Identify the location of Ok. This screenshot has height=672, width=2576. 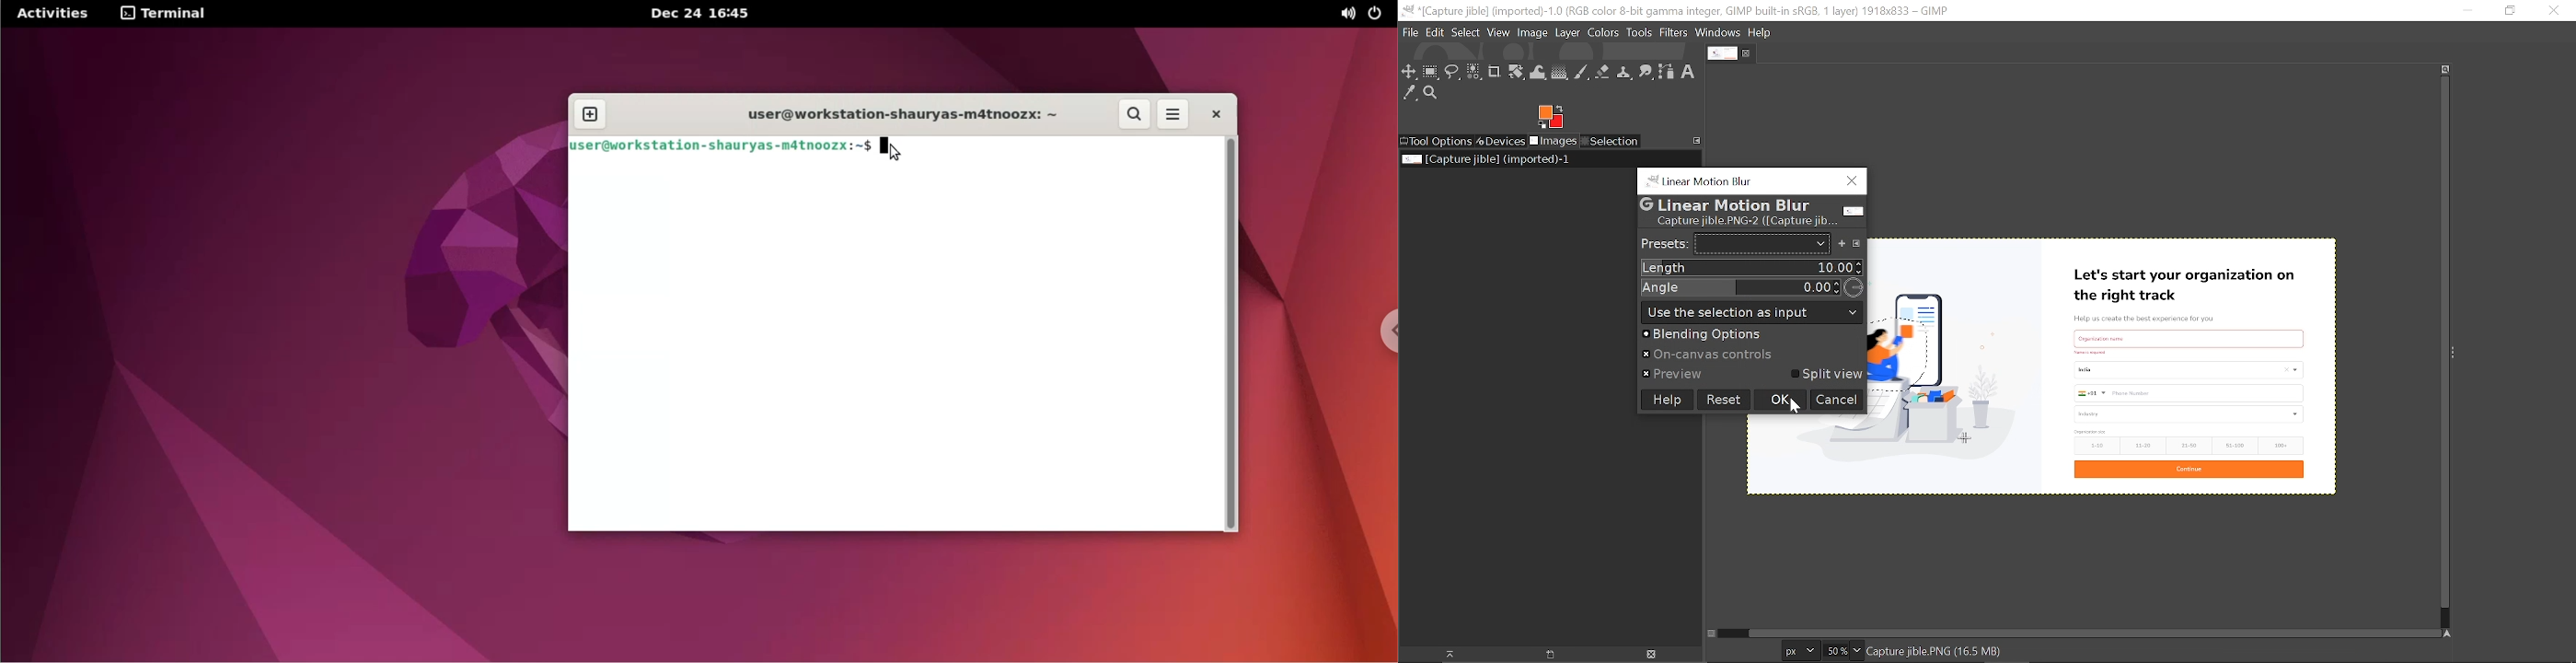
(1780, 401).